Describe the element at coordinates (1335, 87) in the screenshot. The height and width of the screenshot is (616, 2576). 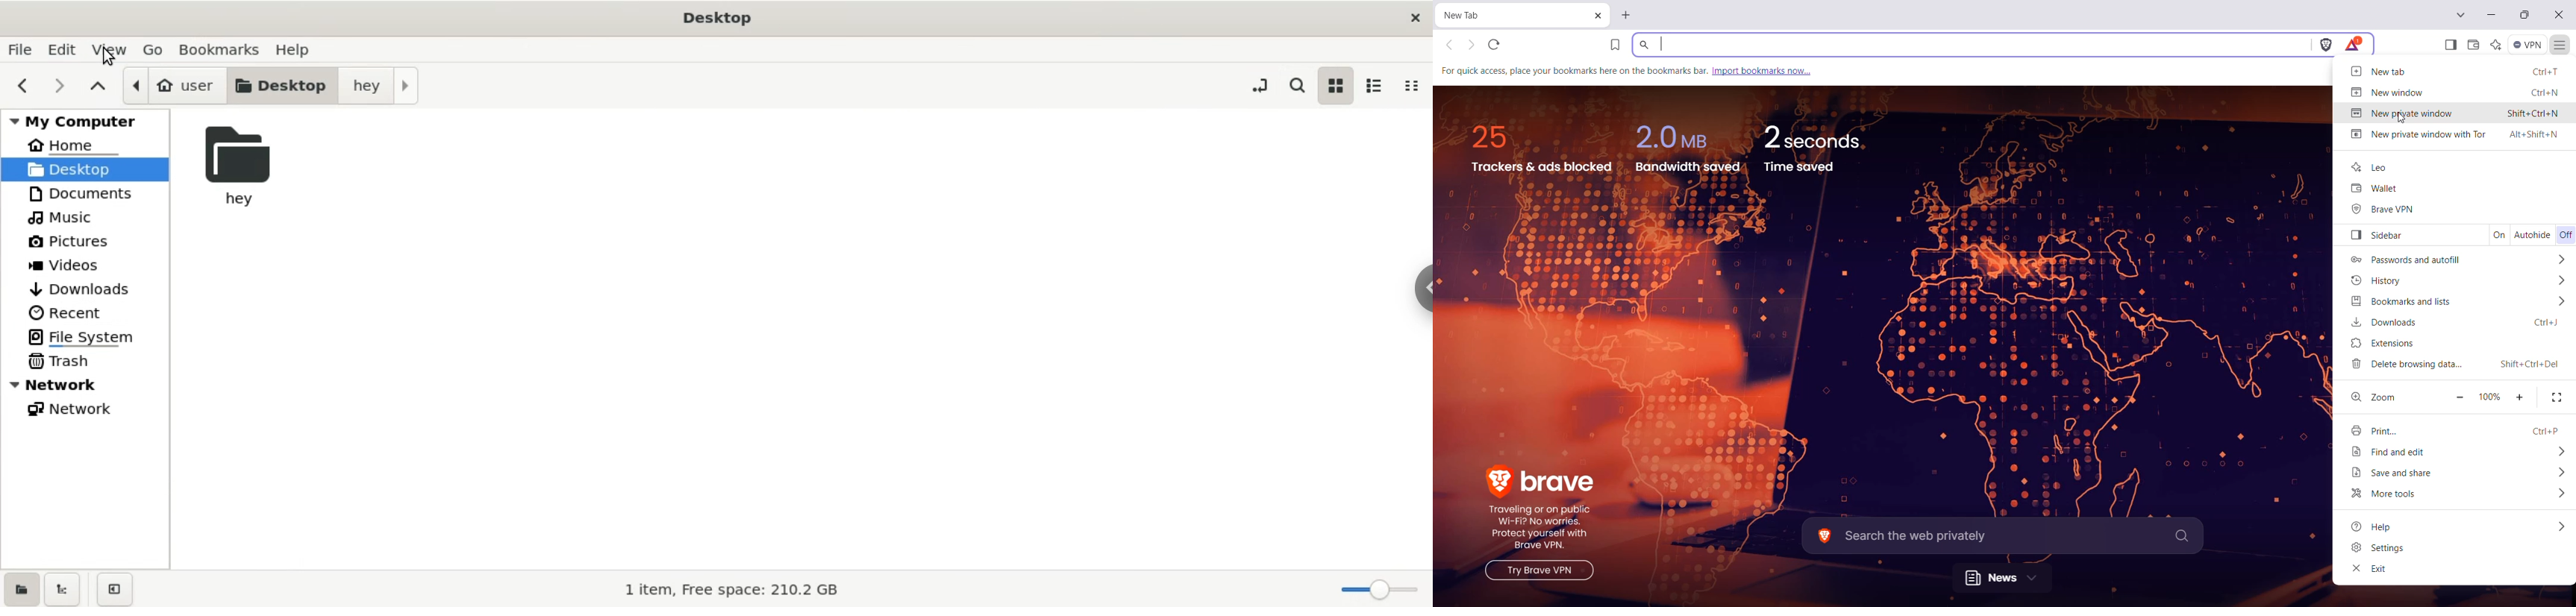
I see `icon view` at that location.